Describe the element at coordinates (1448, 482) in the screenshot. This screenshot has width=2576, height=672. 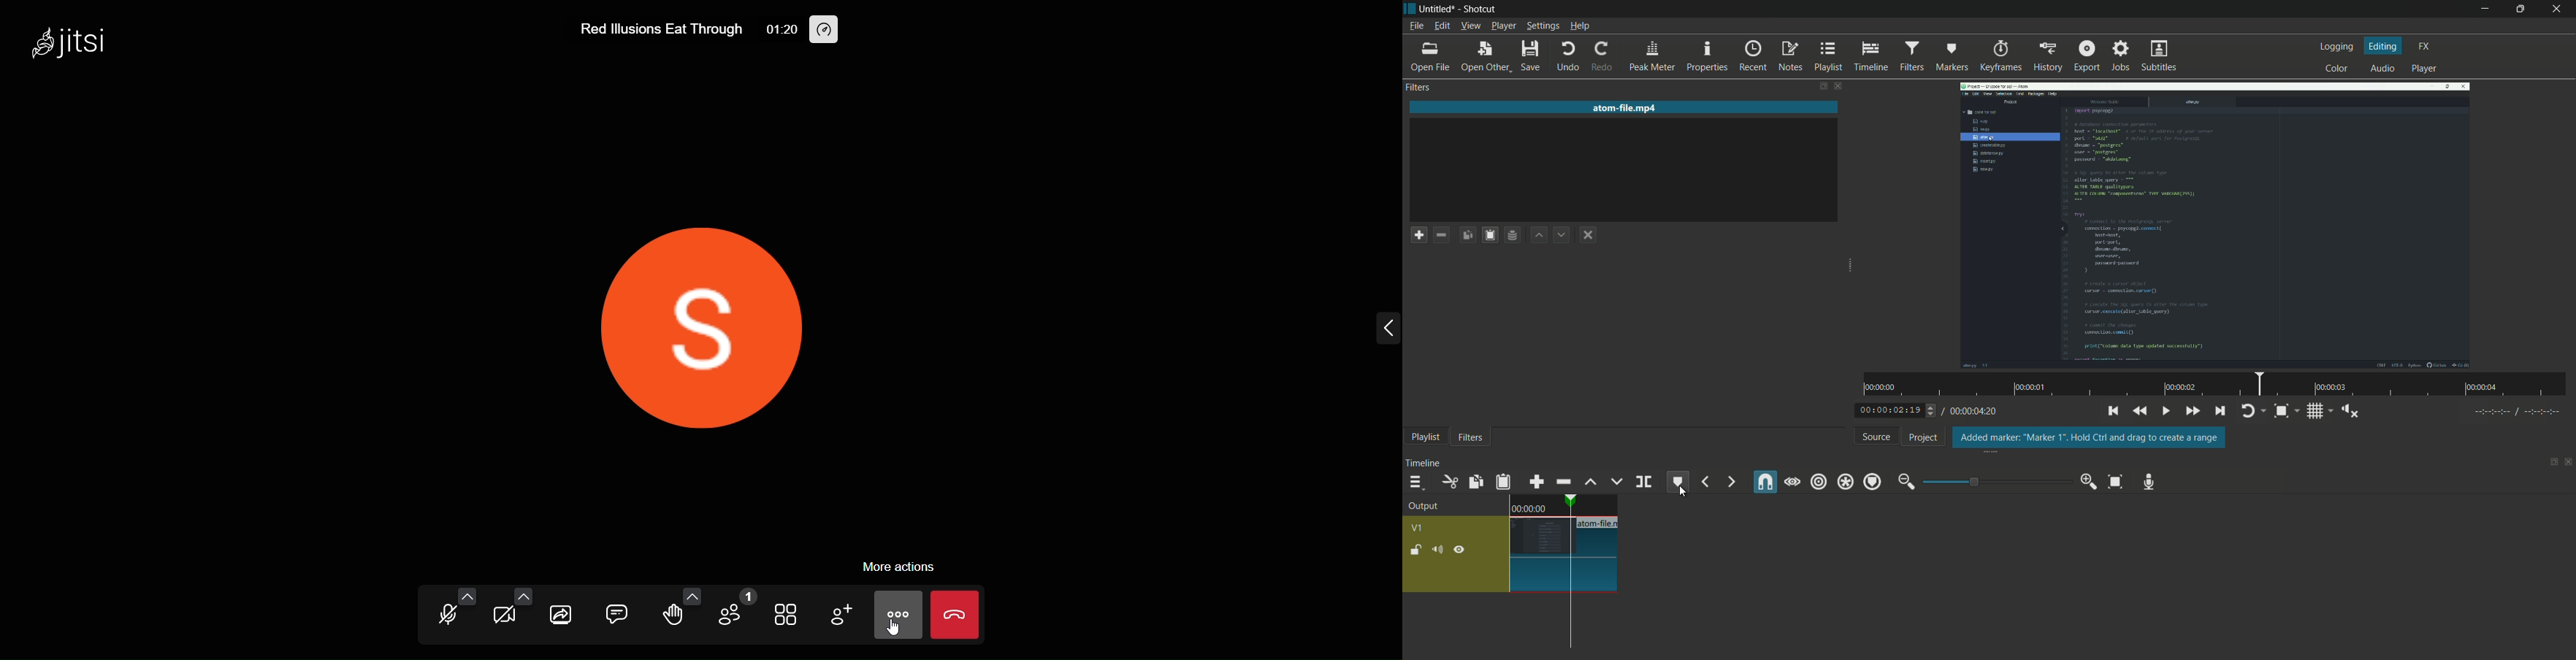
I see `cut` at that location.